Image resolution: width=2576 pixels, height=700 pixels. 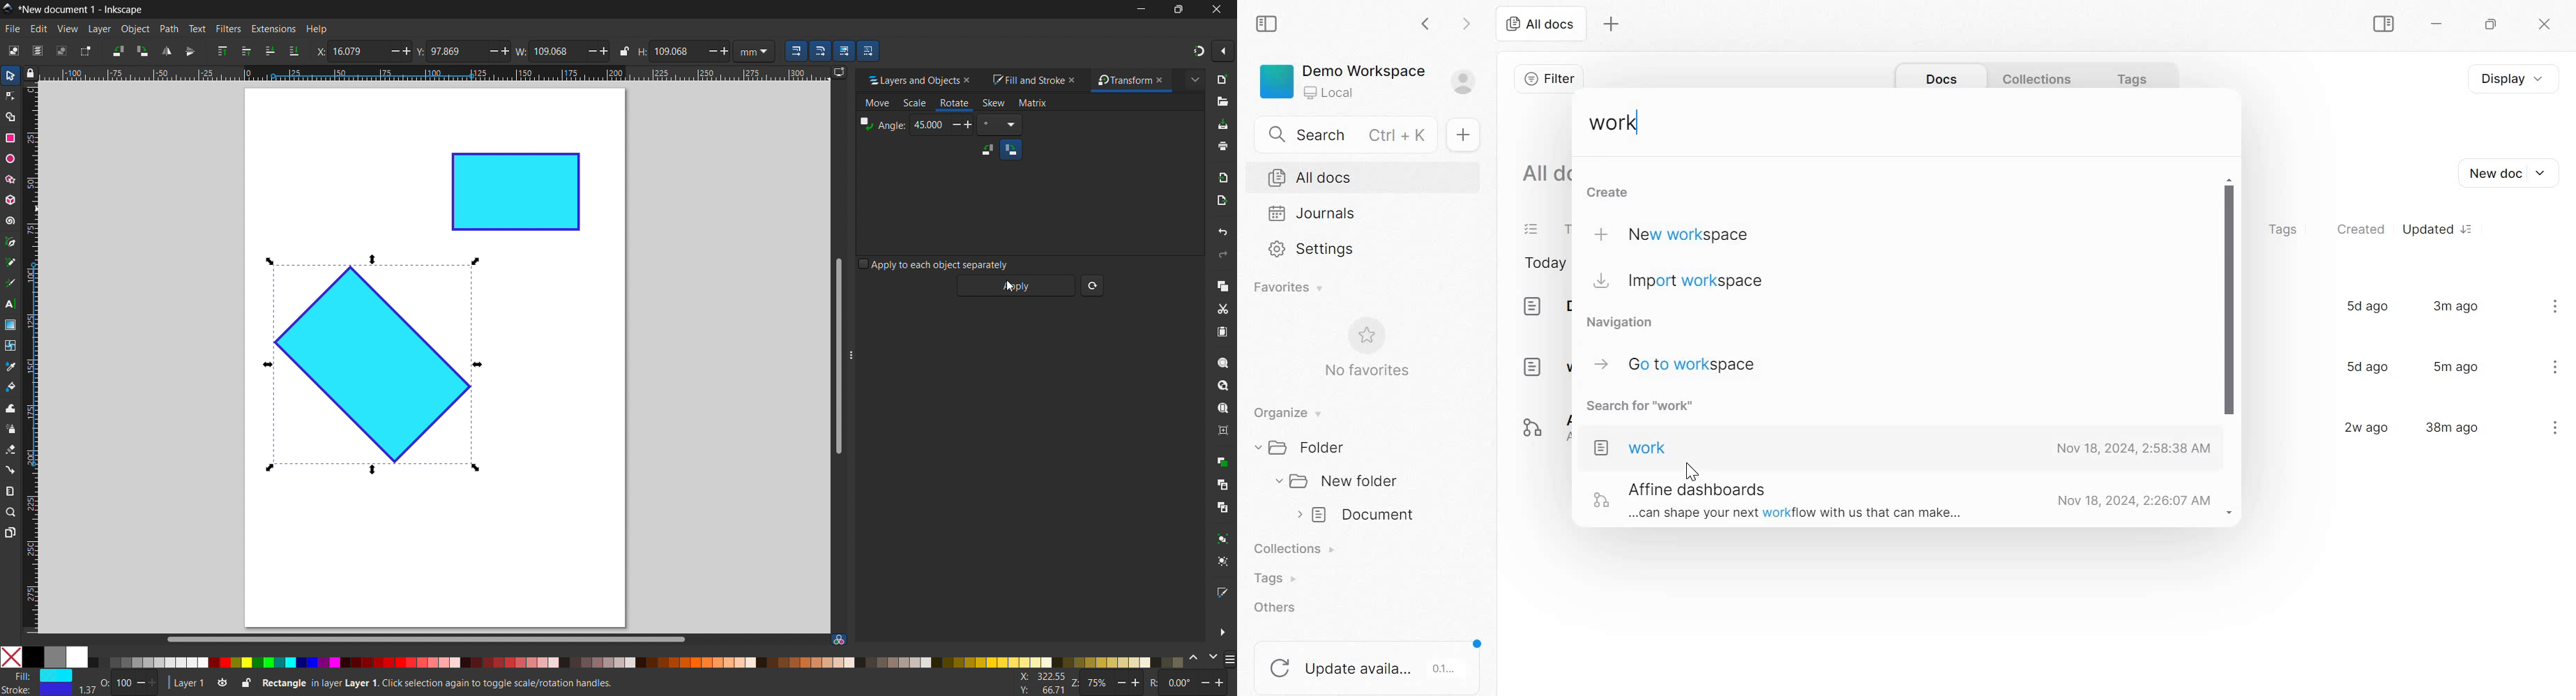 I want to click on create, so click(x=1608, y=192).